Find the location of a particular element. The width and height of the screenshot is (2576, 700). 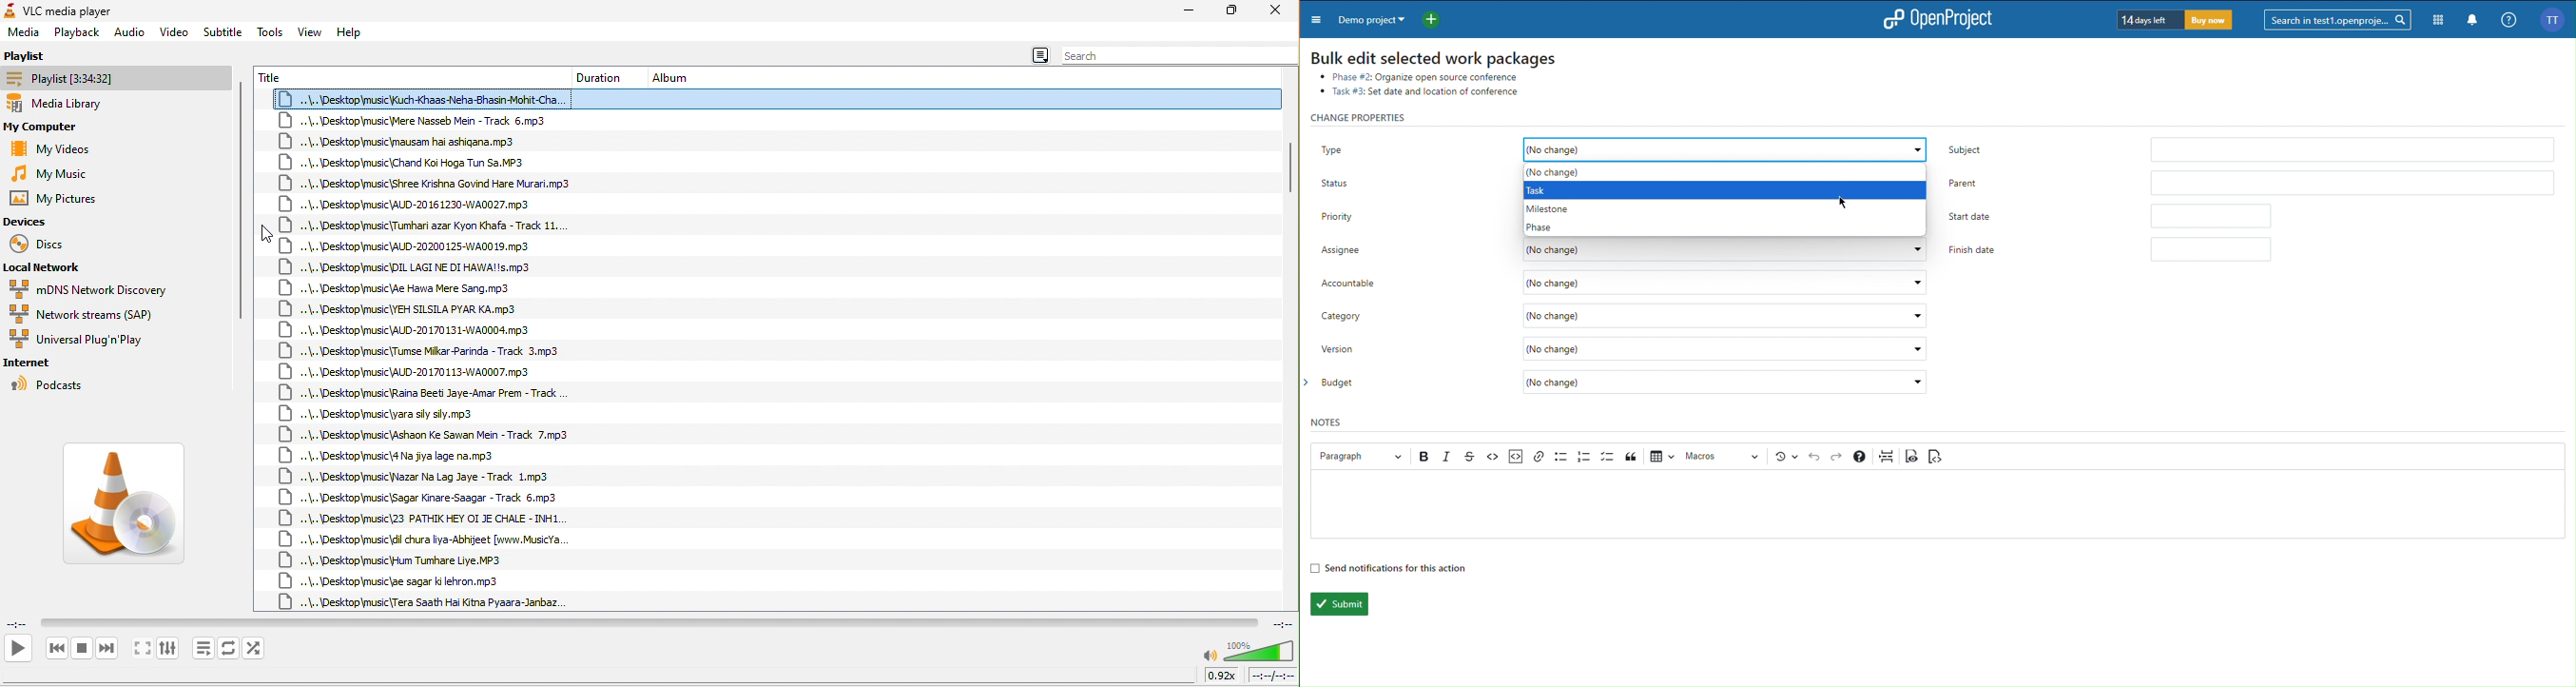

icon is located at coordinates (10, 10).